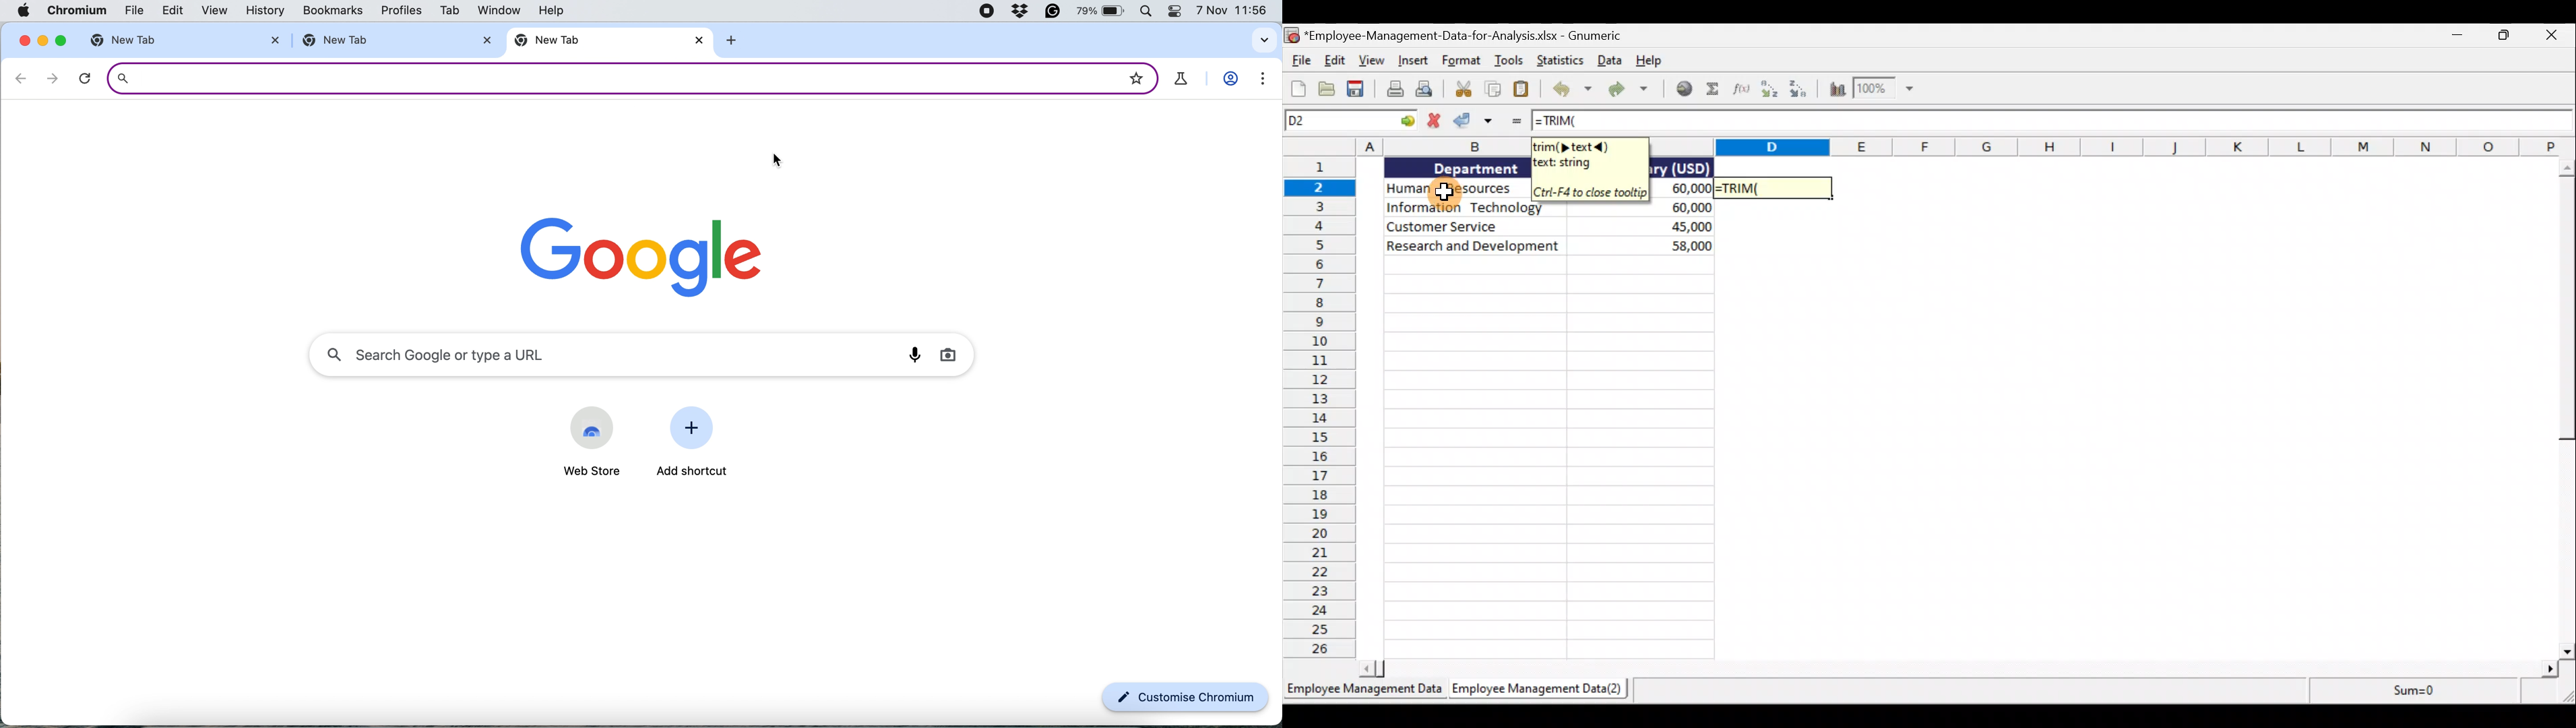 The height and width of the screenshot is (728, 2576). What do you see at coordinates (1516, 123) in the screenshot?
I see `Enter Formula` at bounding box center [1516, 123].